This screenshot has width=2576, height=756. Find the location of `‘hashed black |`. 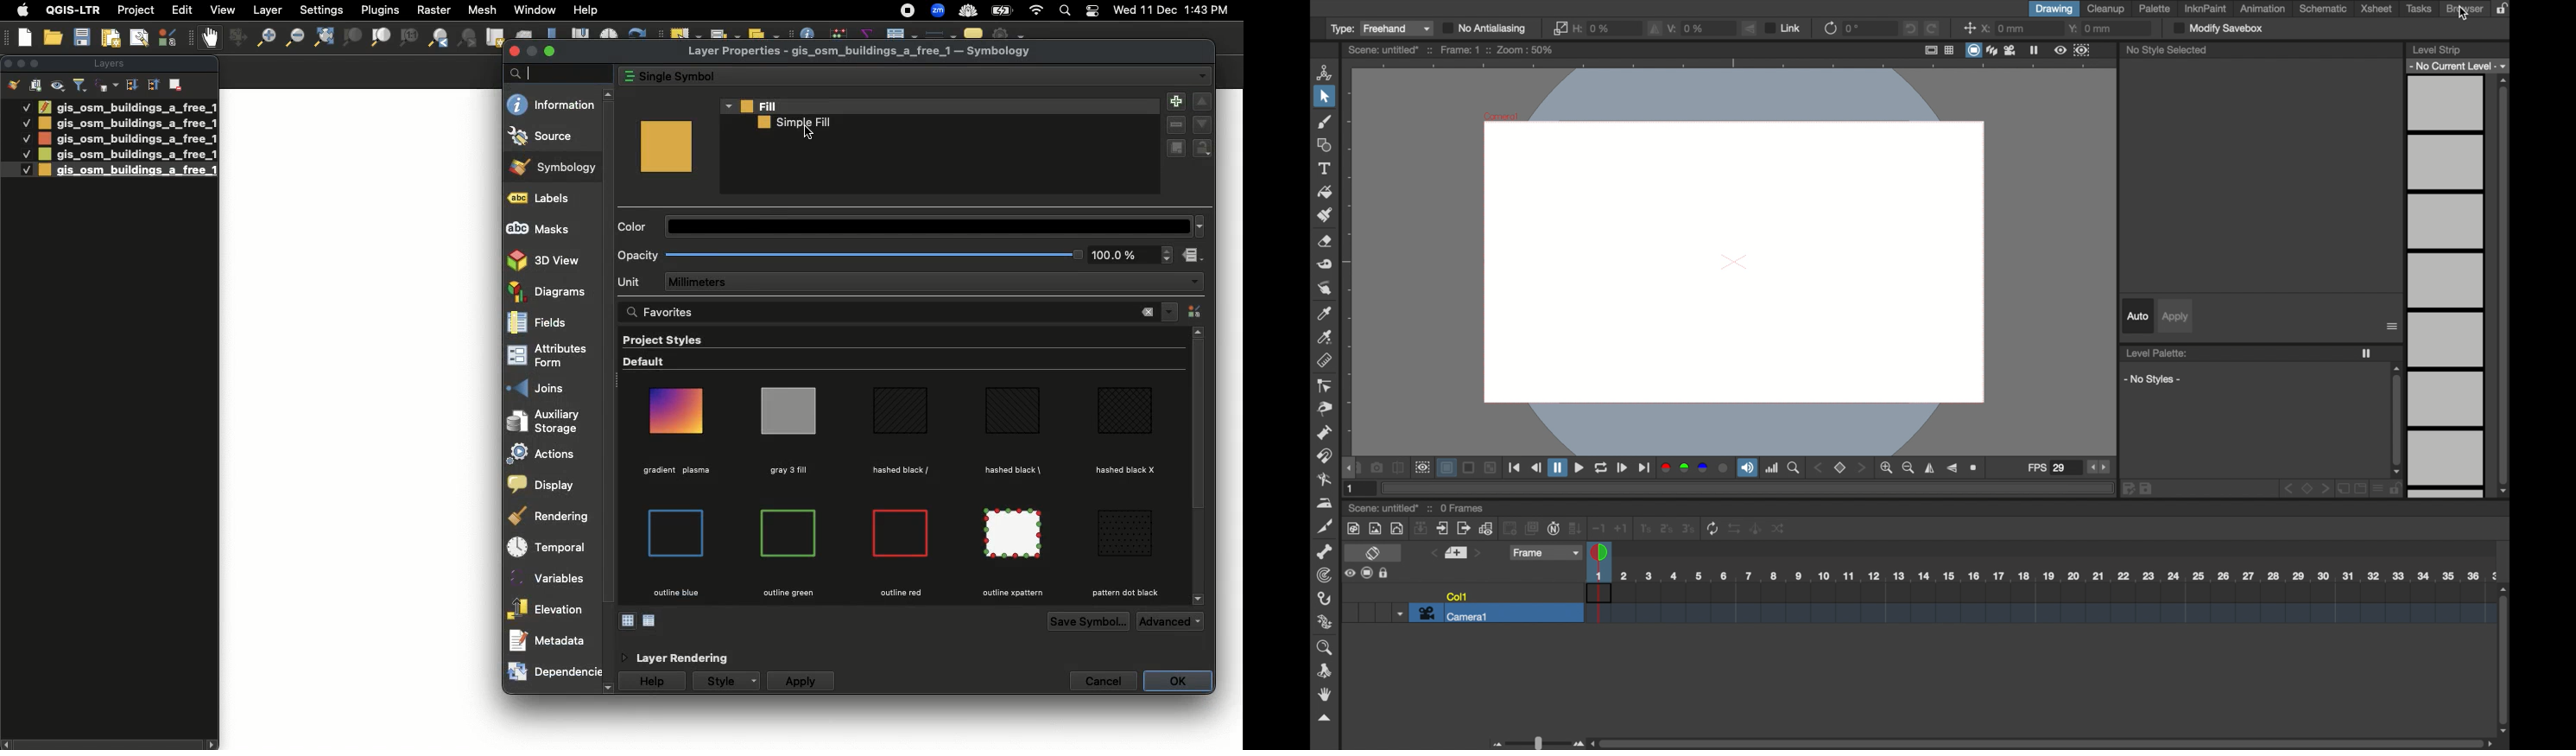

‘hashed black | is located at coordinates (1013, 469).